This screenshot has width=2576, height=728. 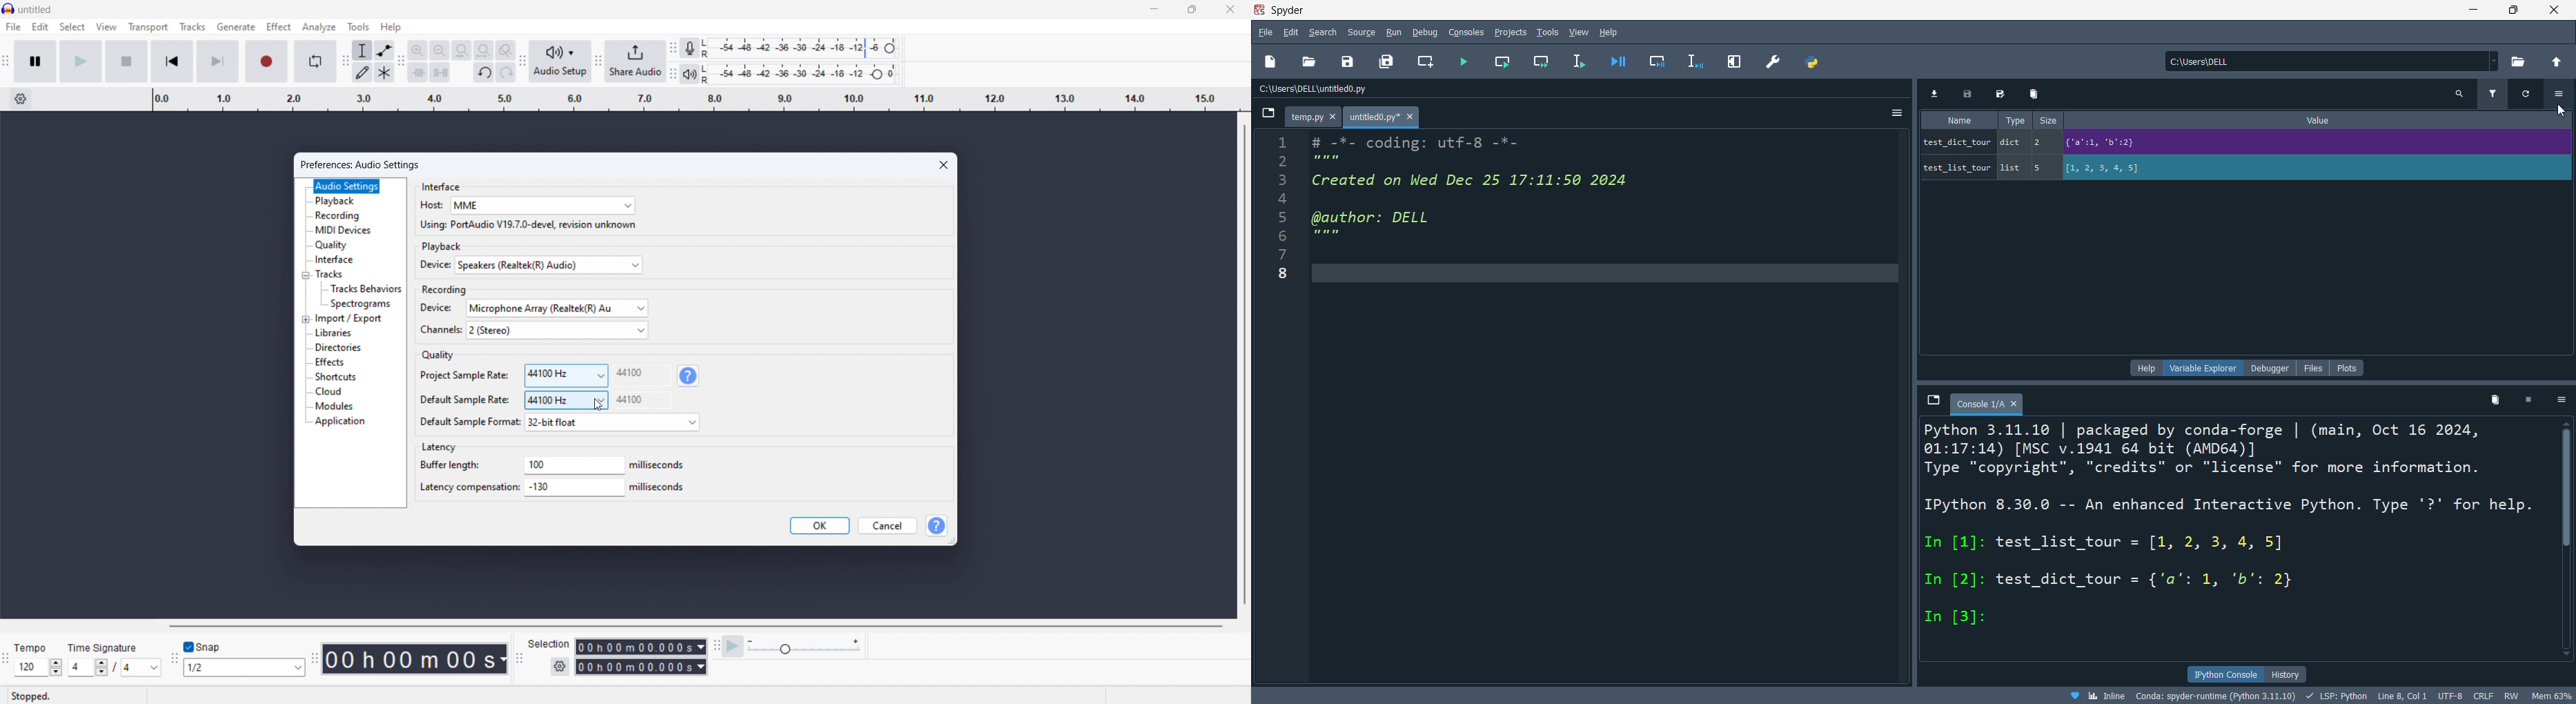 I want to click on search, so click(x=1321, y=32).